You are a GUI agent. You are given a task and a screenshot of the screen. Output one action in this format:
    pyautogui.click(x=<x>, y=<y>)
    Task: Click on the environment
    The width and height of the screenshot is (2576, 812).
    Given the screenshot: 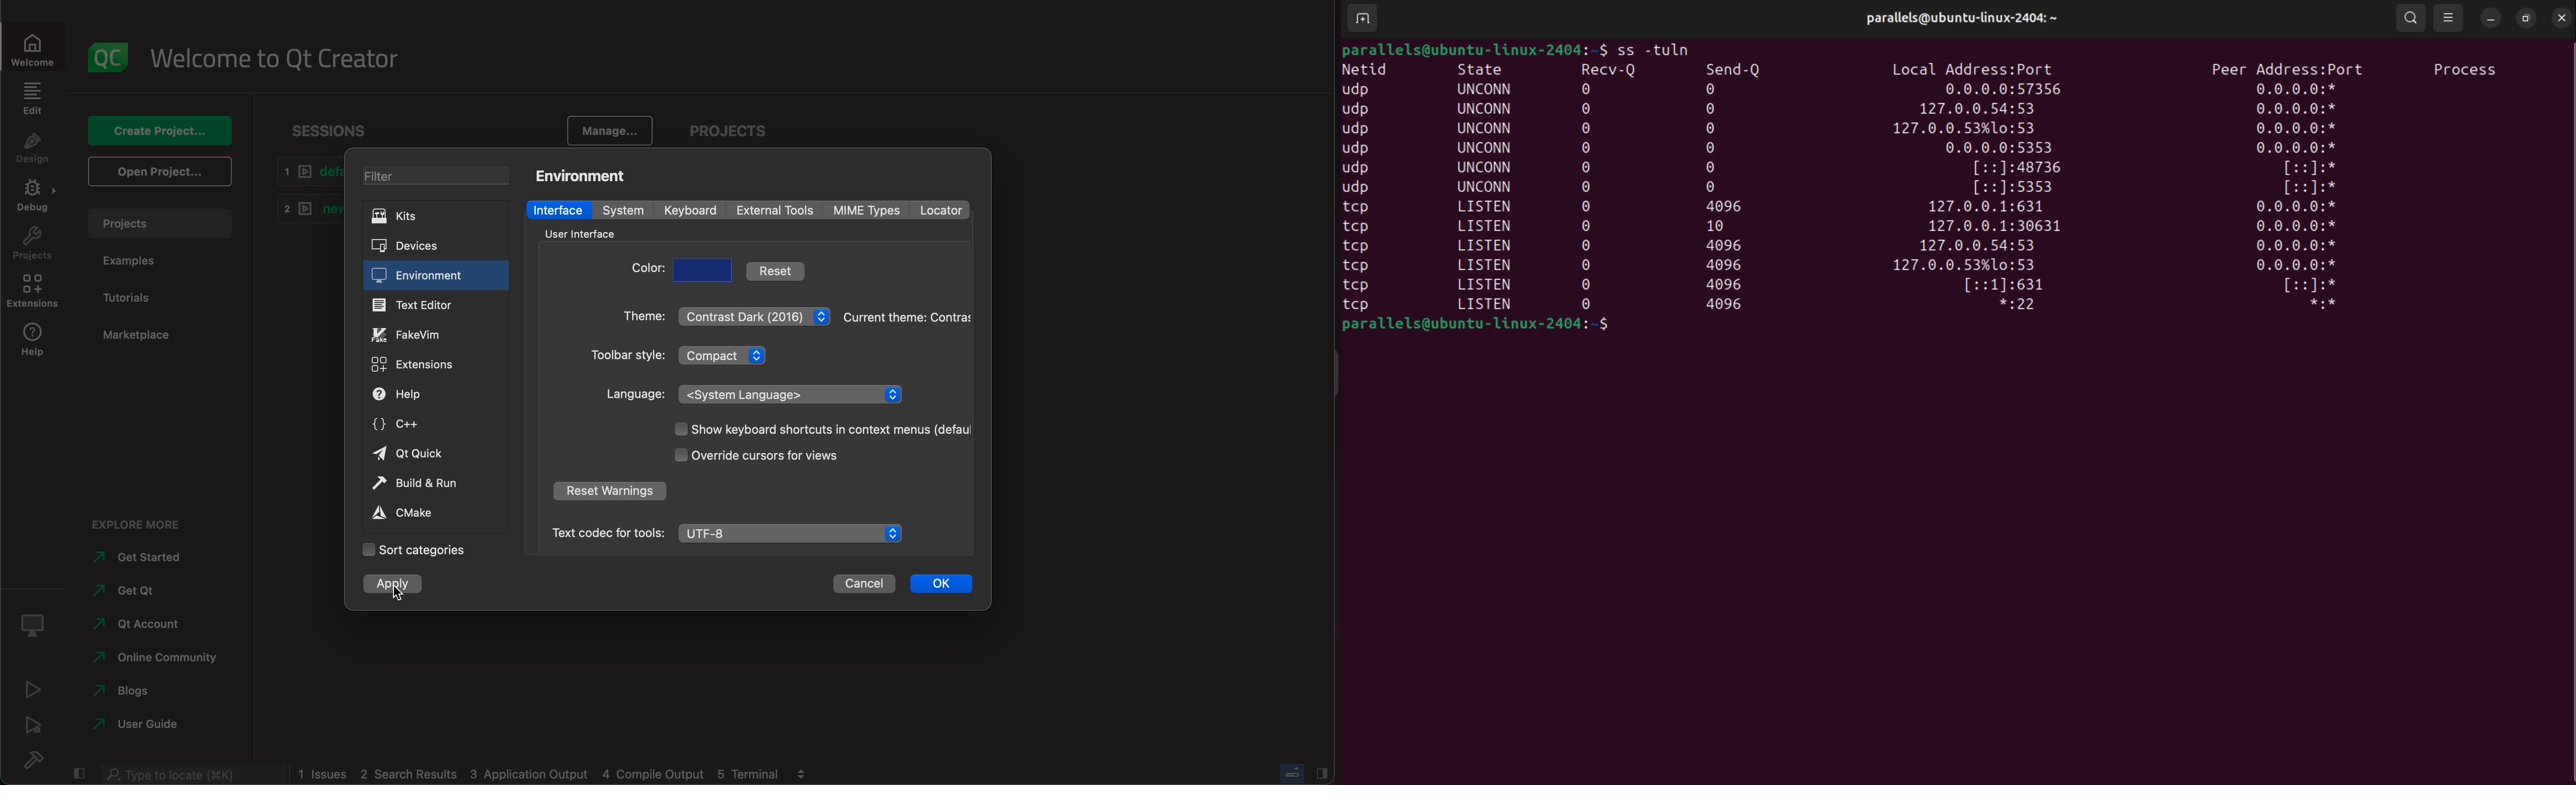 What is the action you would take?
    pyautogui.click(x=586, y=175)
    